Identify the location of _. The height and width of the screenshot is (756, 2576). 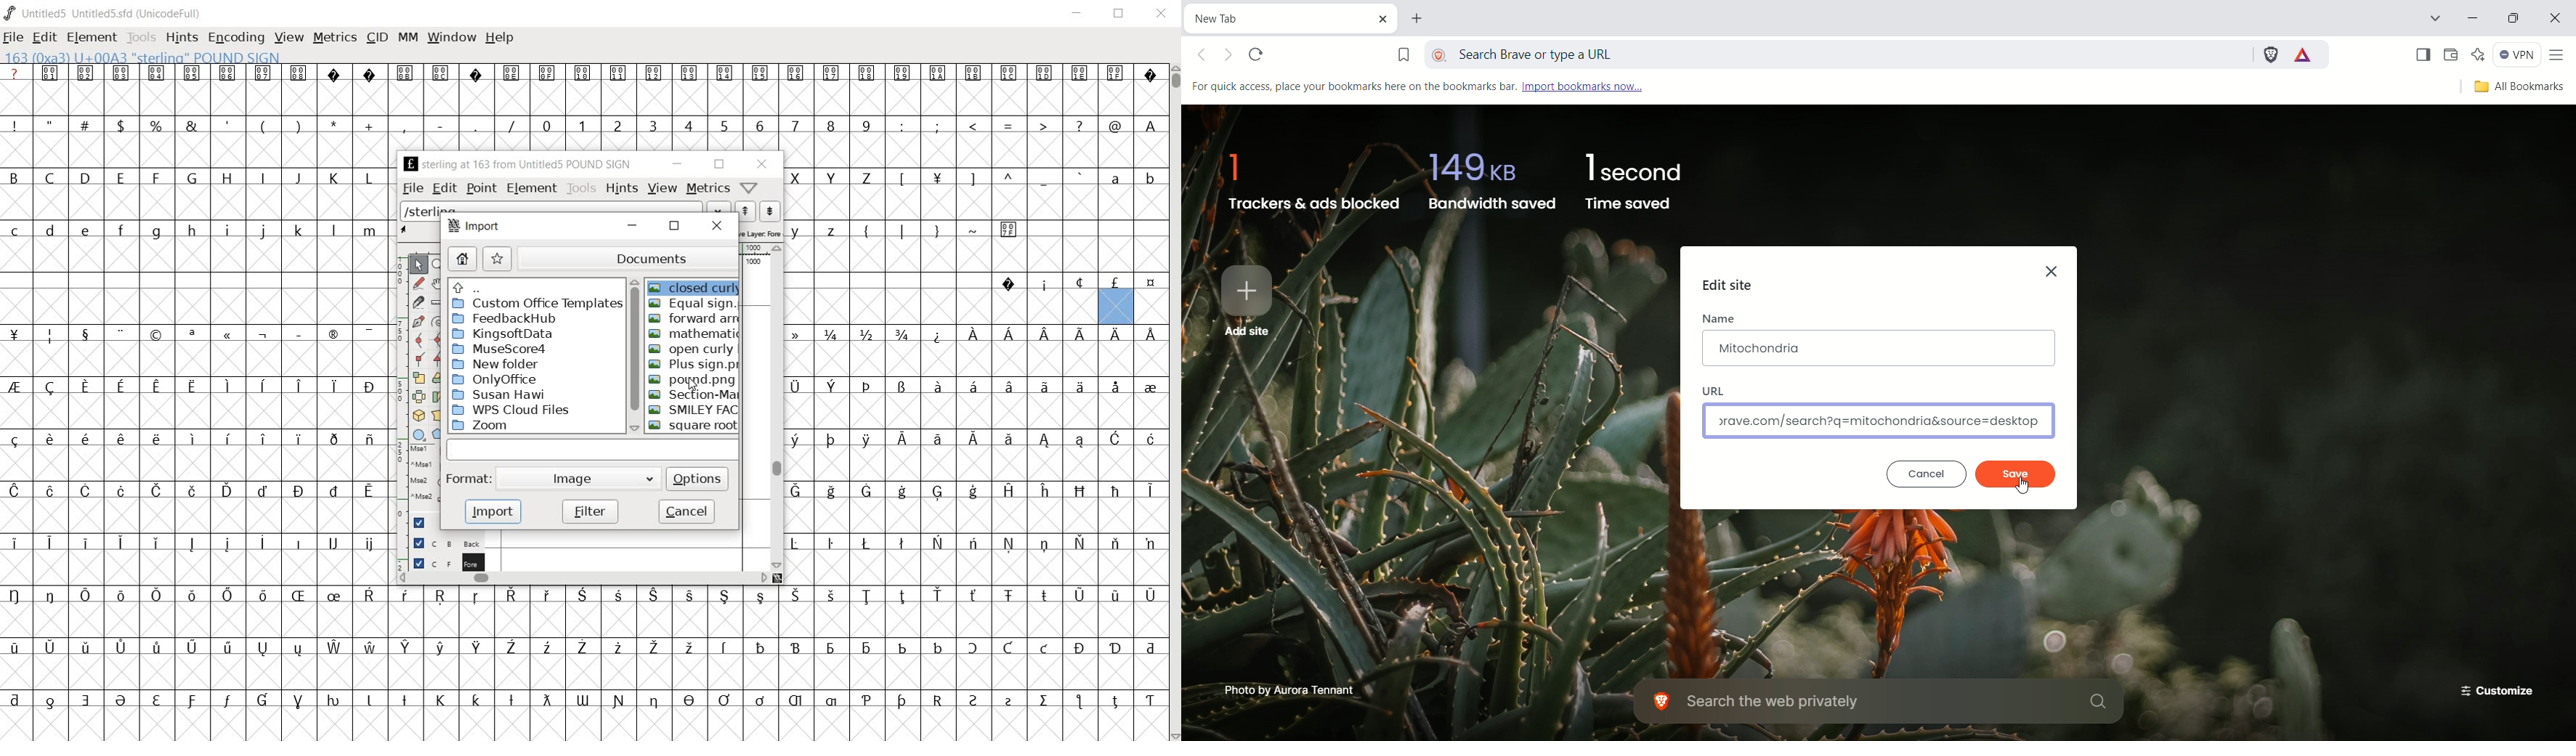
(1044, 179).